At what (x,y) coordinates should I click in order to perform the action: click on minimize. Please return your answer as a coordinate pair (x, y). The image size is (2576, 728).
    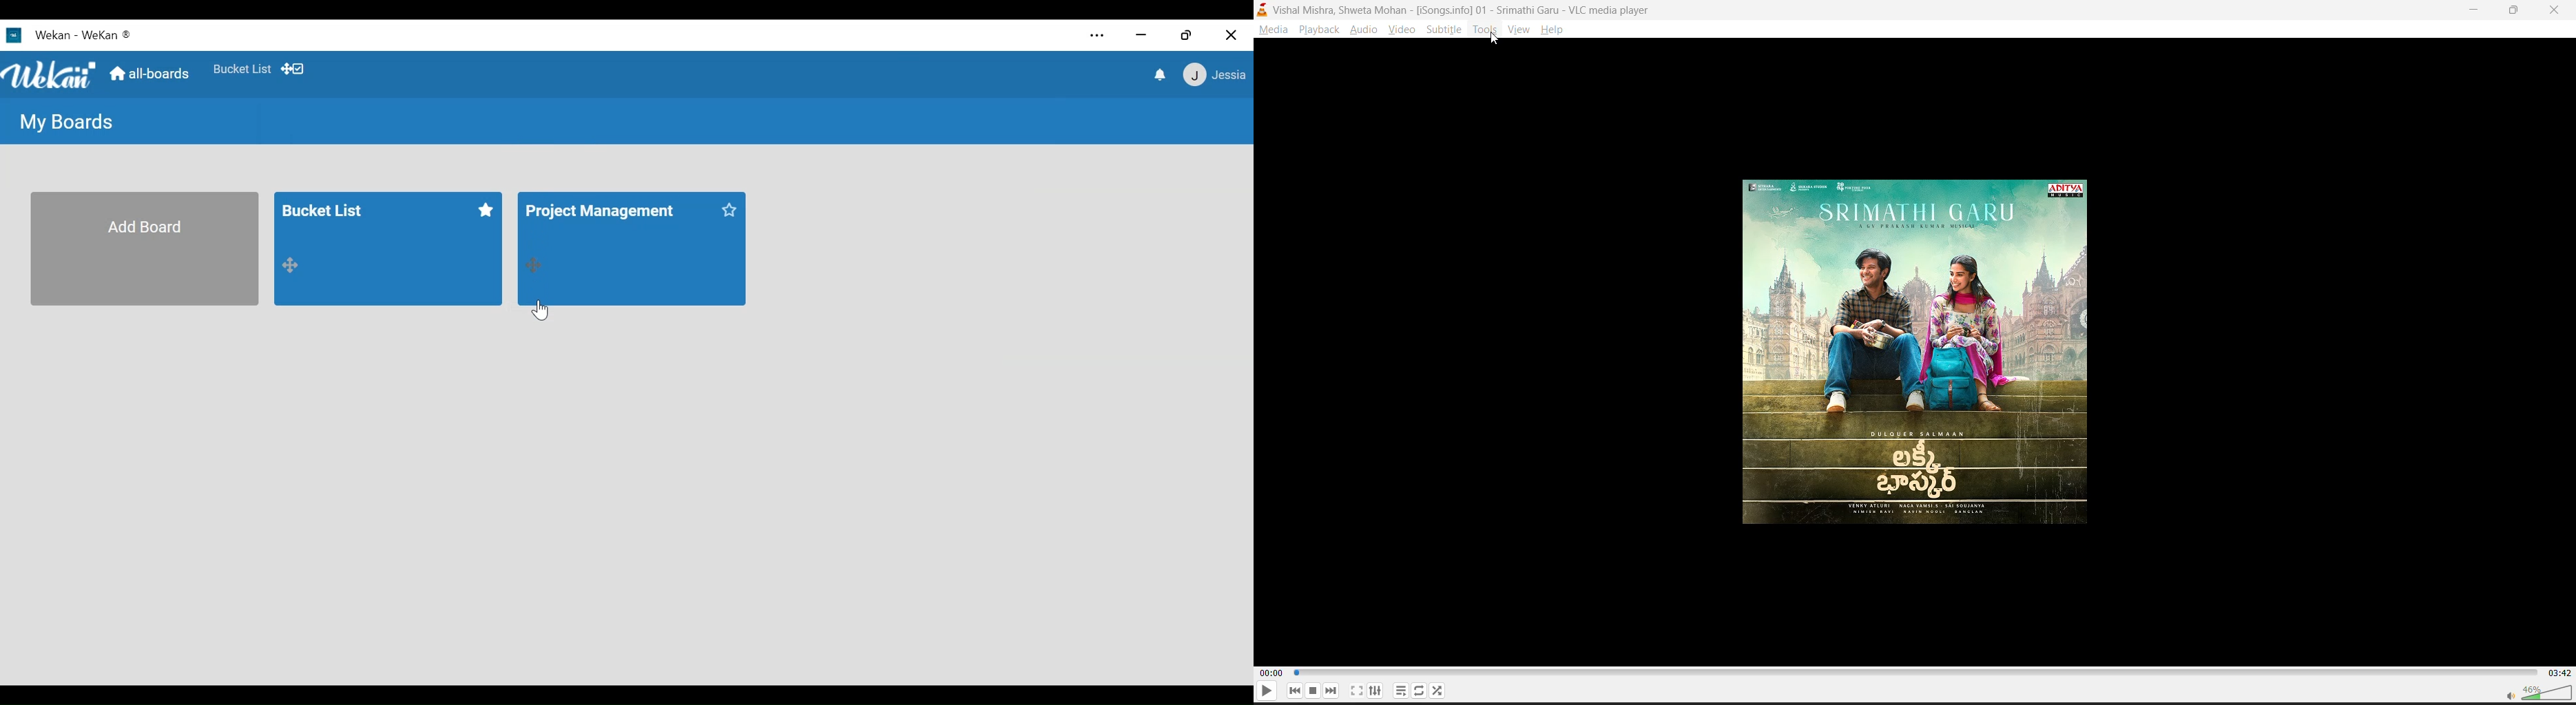
    Looking at the image, I should click on (2475, 10).